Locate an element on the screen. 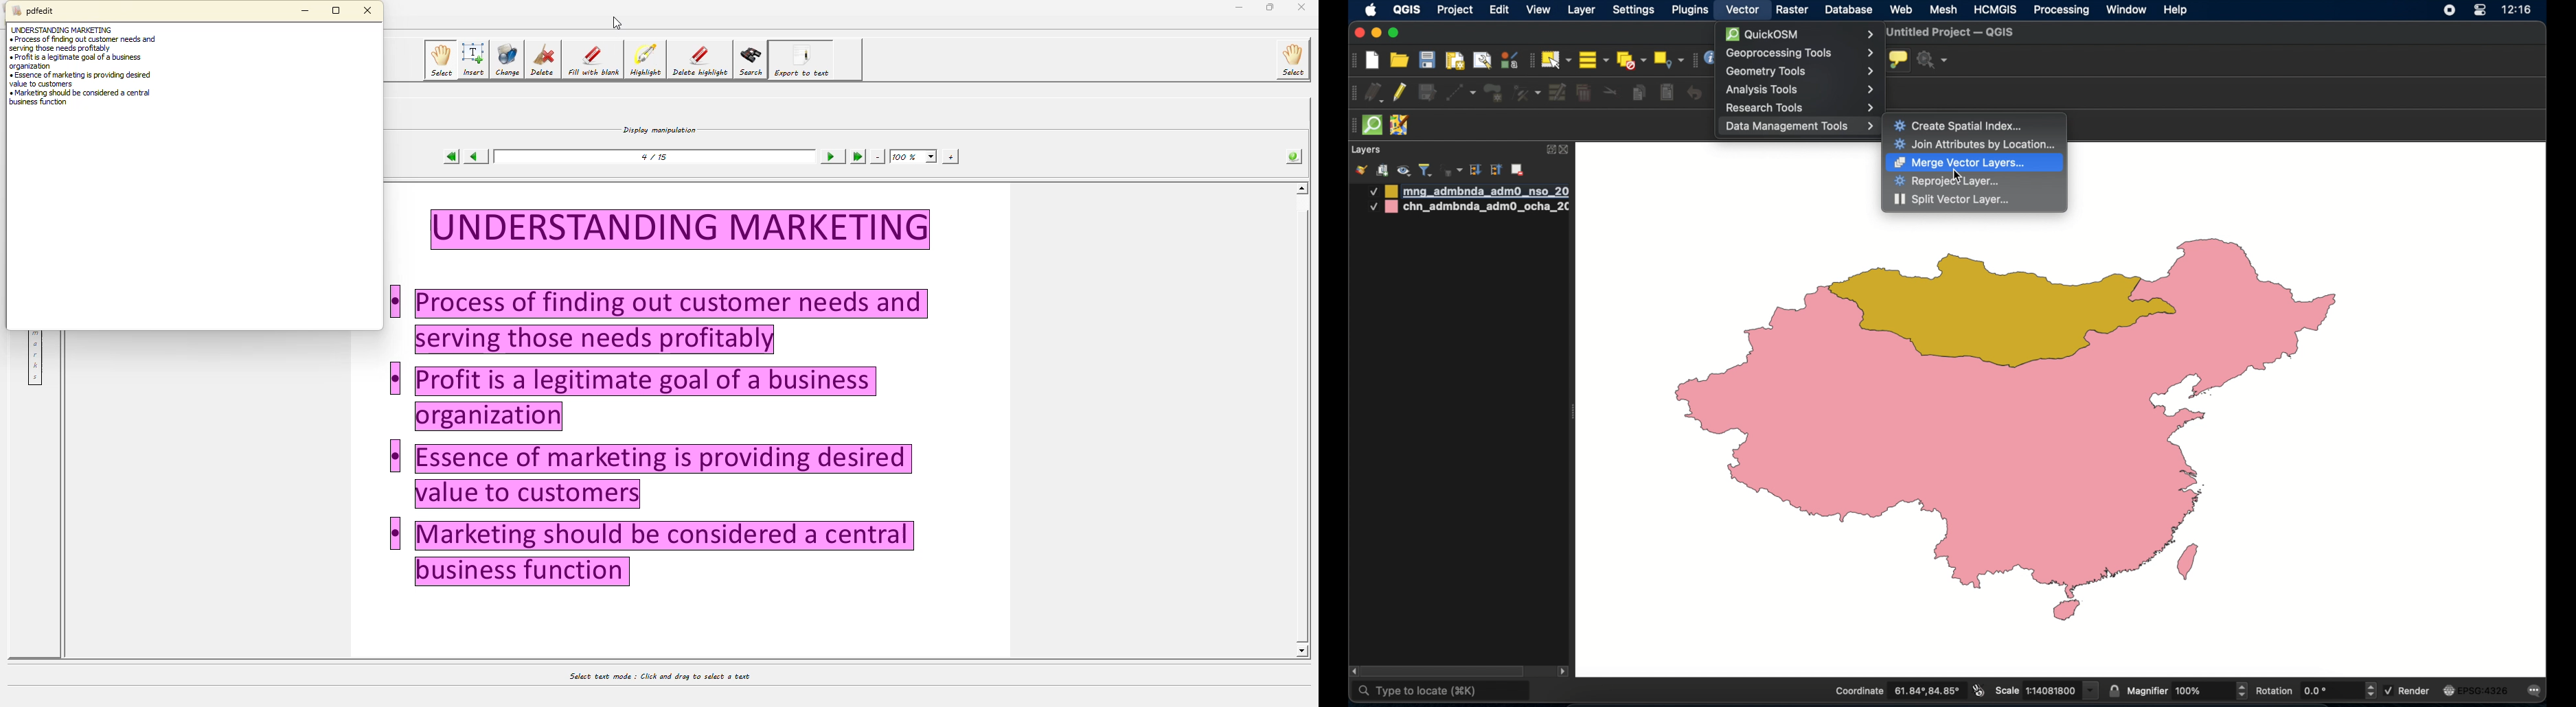  scroll box is located at coordinates (1448, 670).